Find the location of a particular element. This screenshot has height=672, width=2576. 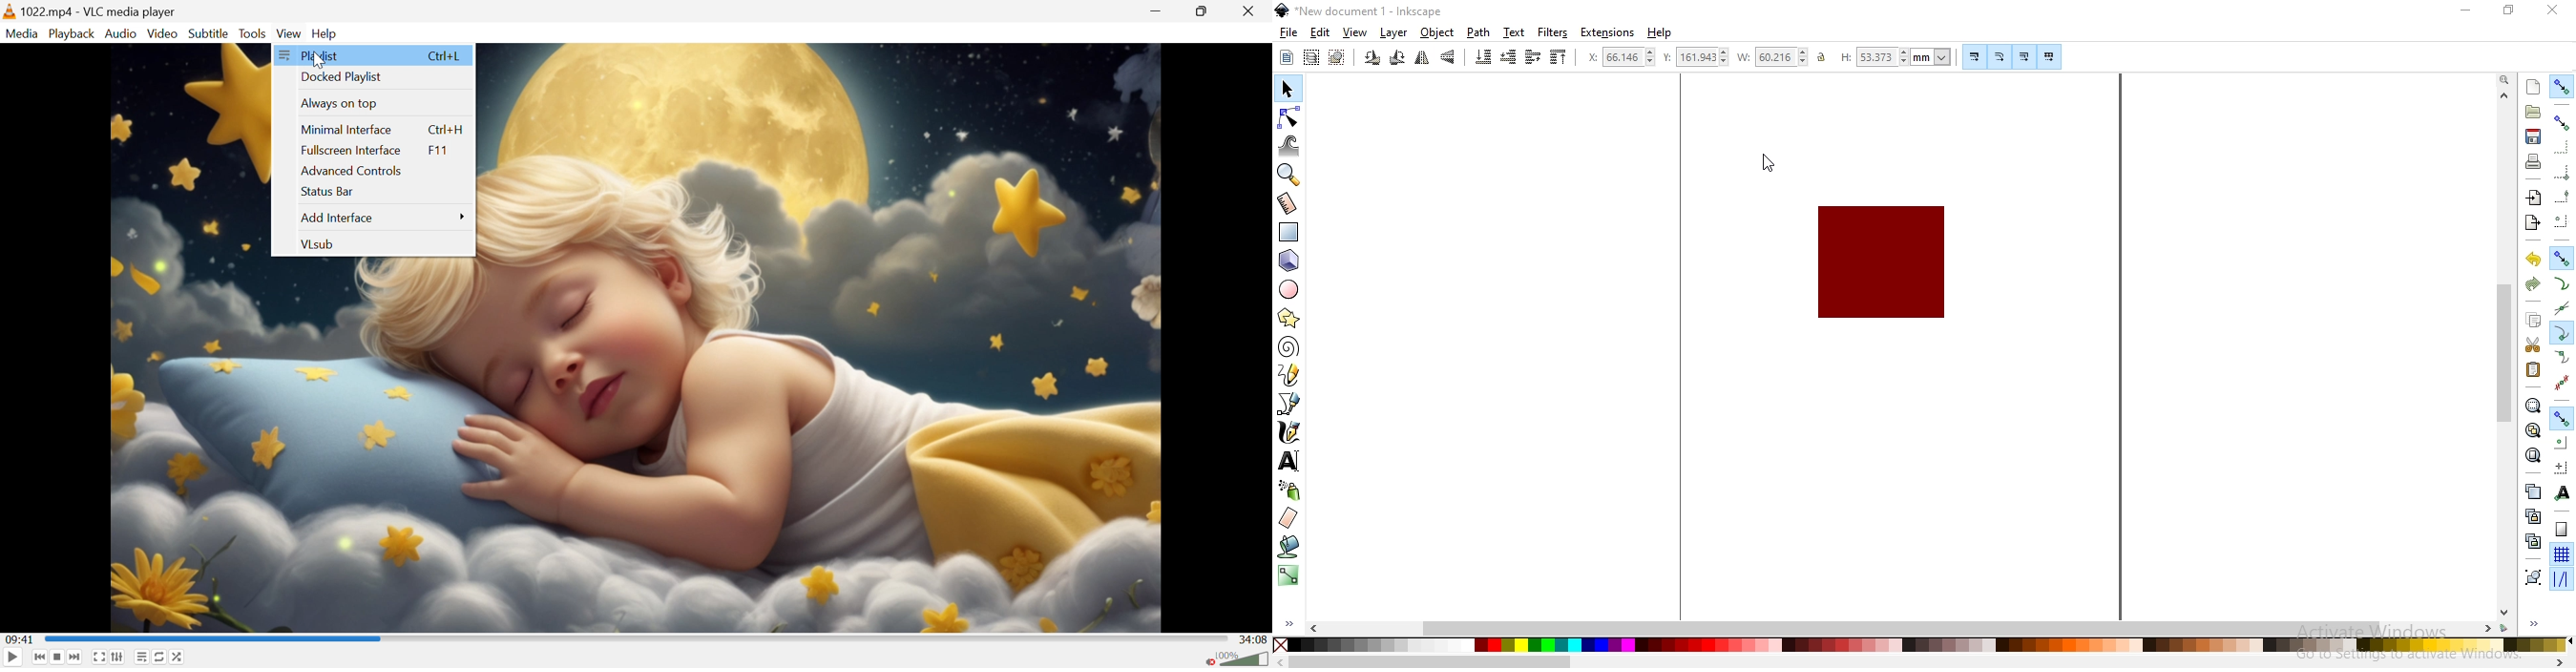

height of selection is located at coordinates (1843, 57).